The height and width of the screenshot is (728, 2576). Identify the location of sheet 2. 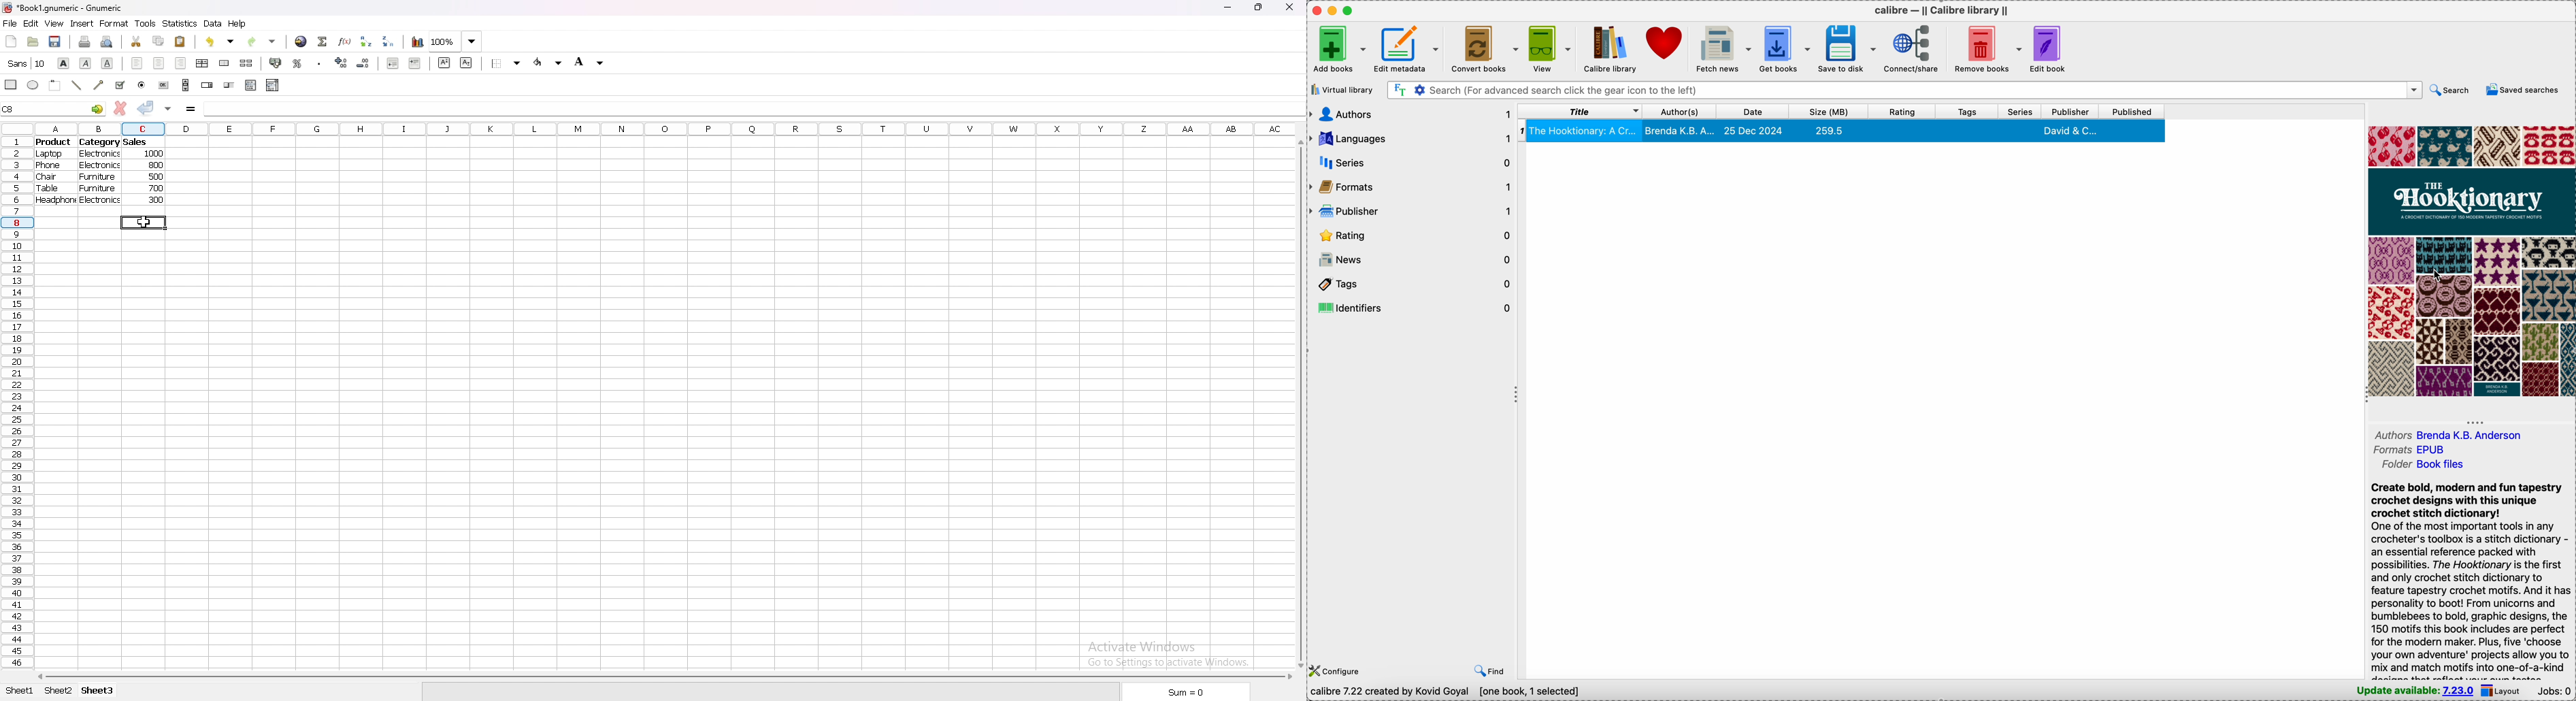
(58, 691).